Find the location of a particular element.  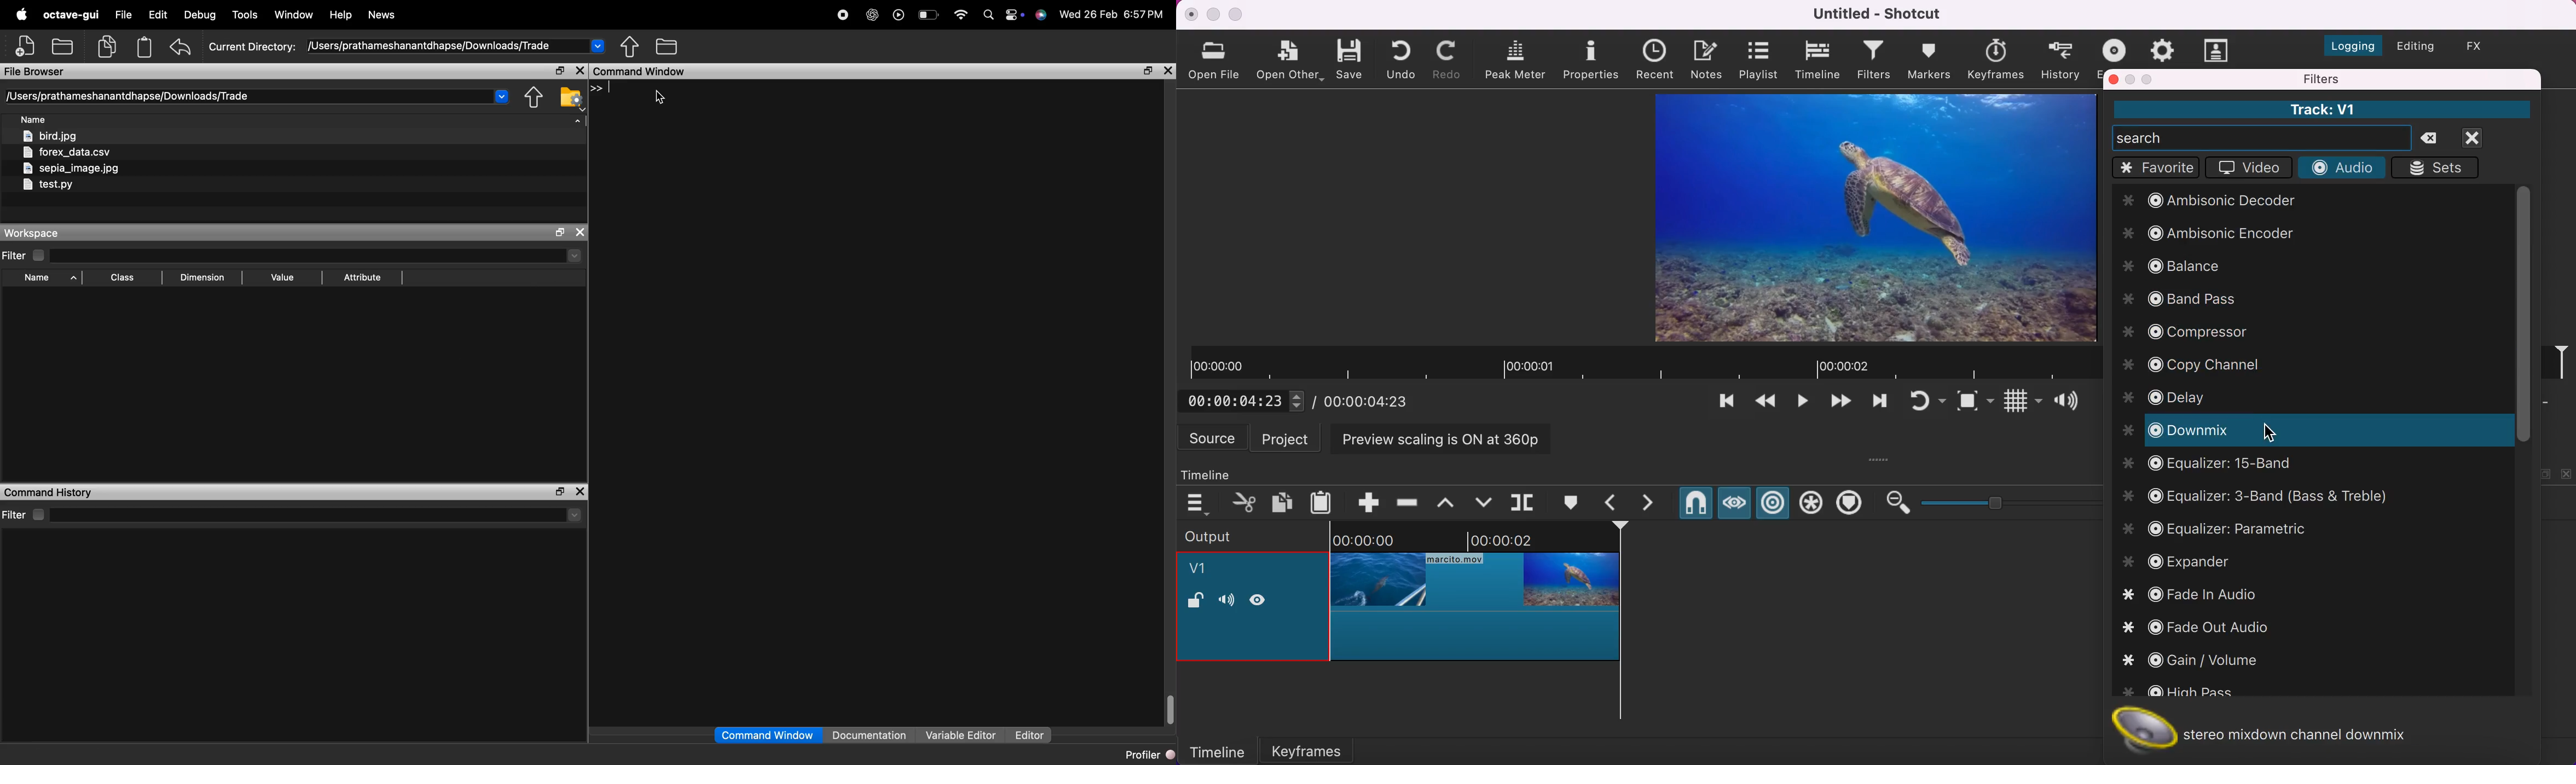

ripple all tracks is located at coordinates (1811, 505).